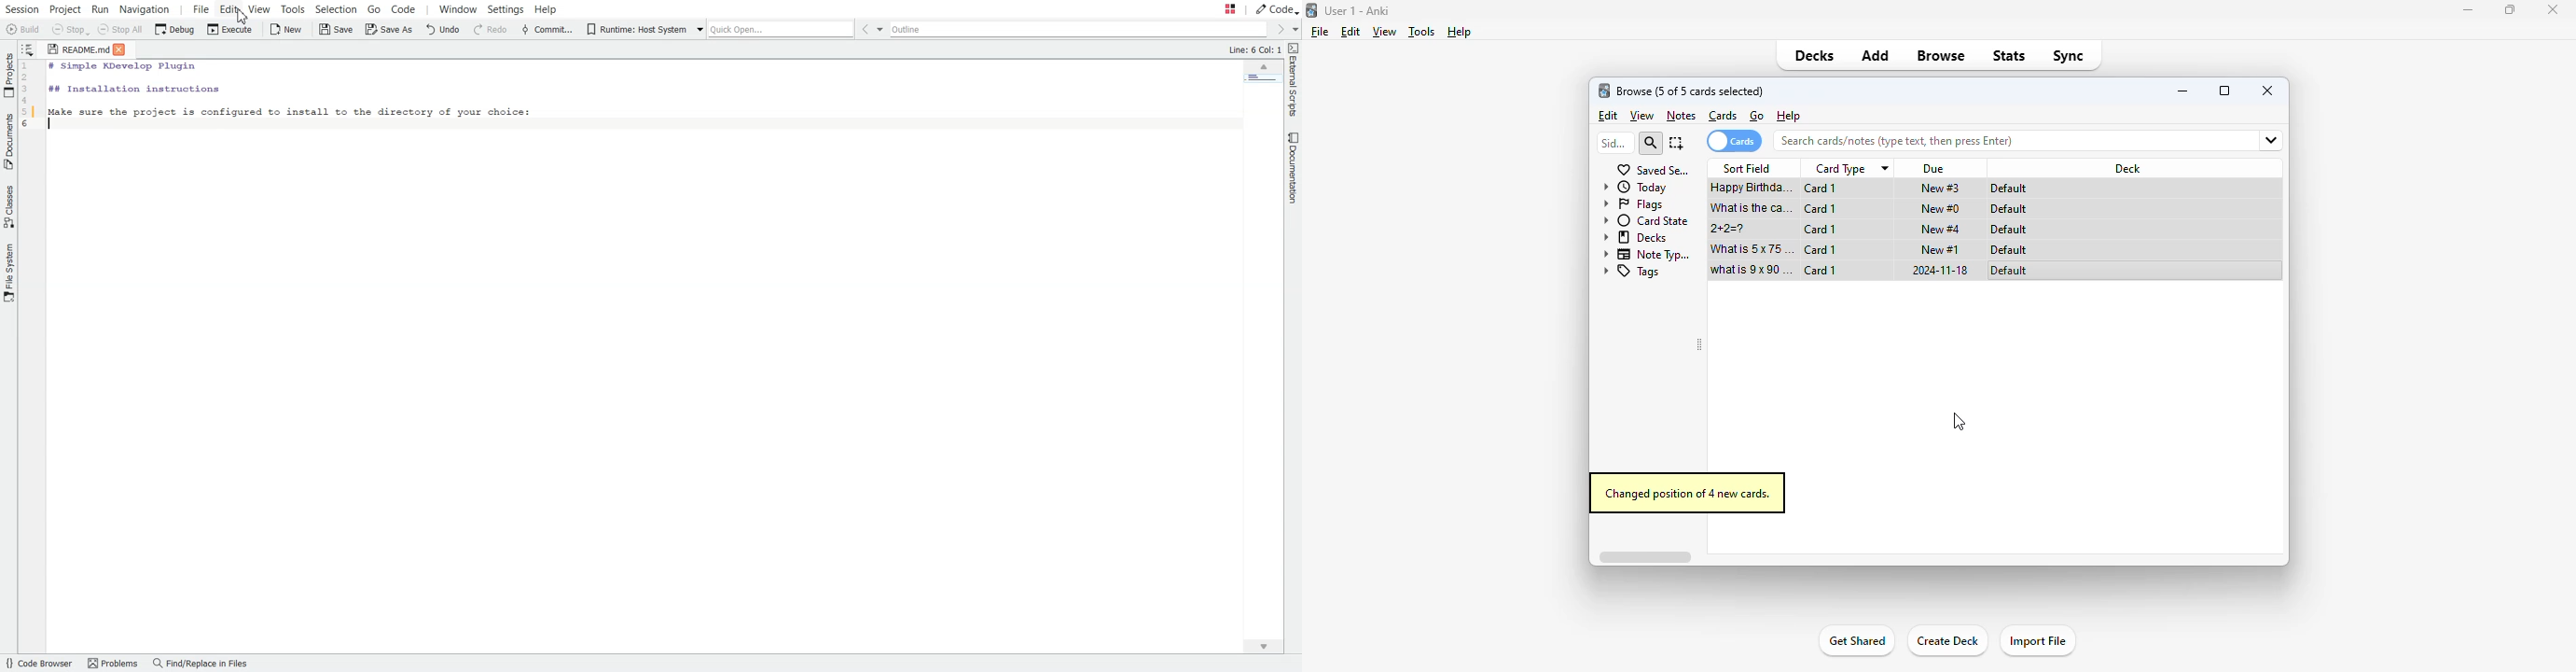 Image resolution: width=2576 pixels, height=672 pixels. Describe the element at coordinates (1821, 189) in the screenshot. I see `card 1` at that location.